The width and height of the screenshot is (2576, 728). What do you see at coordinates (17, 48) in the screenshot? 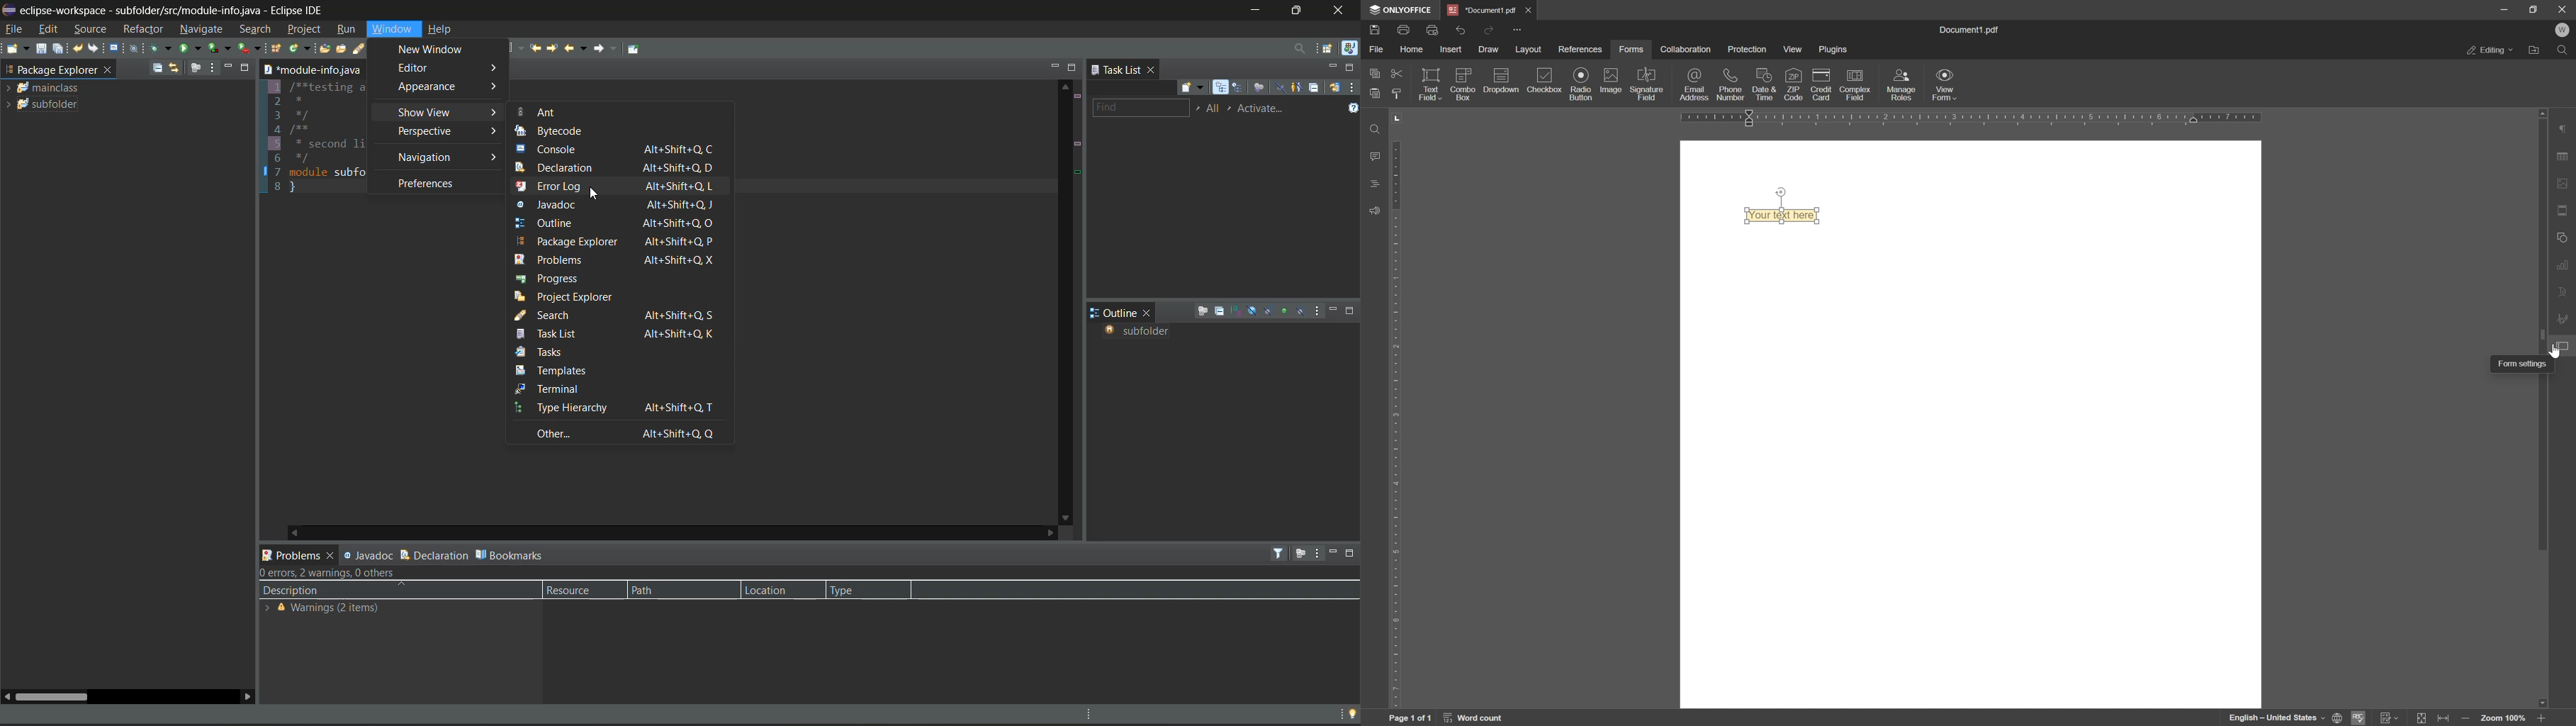
I see `new` at bounding box center [17, 48].